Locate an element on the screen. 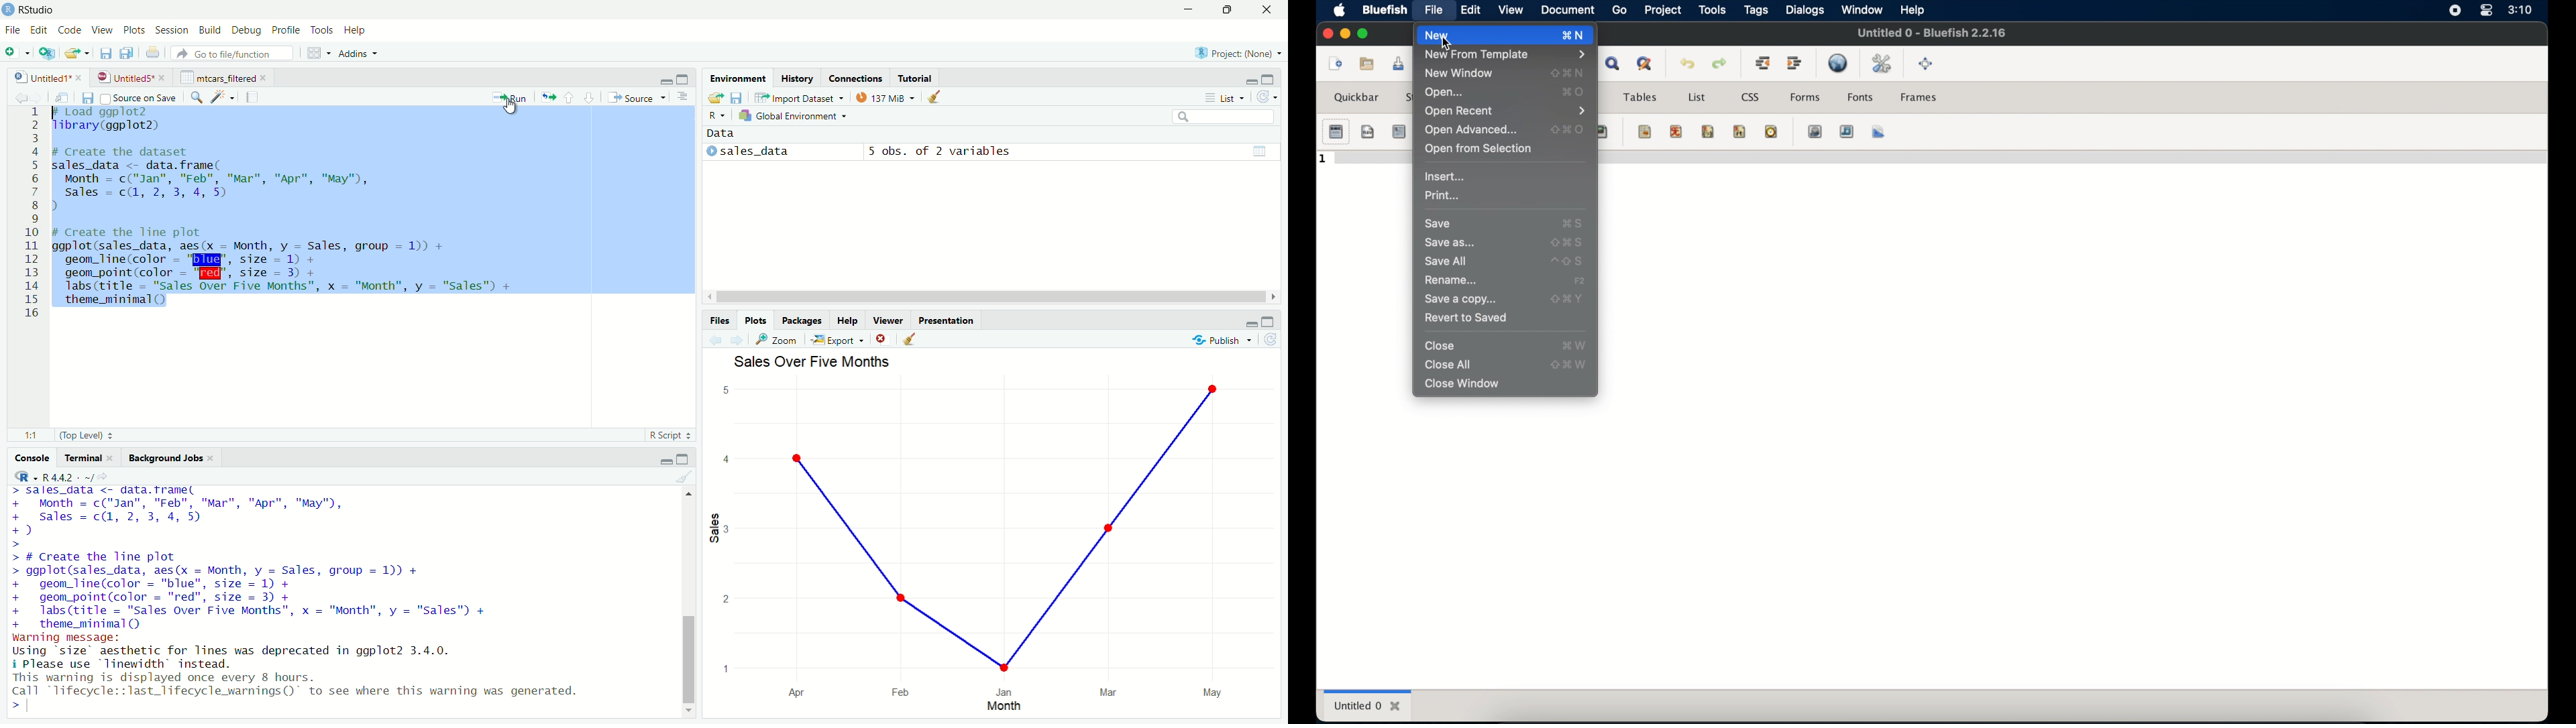 This screenshot has width=2576, height=728. search bar is located at coordinates (1223, 116).